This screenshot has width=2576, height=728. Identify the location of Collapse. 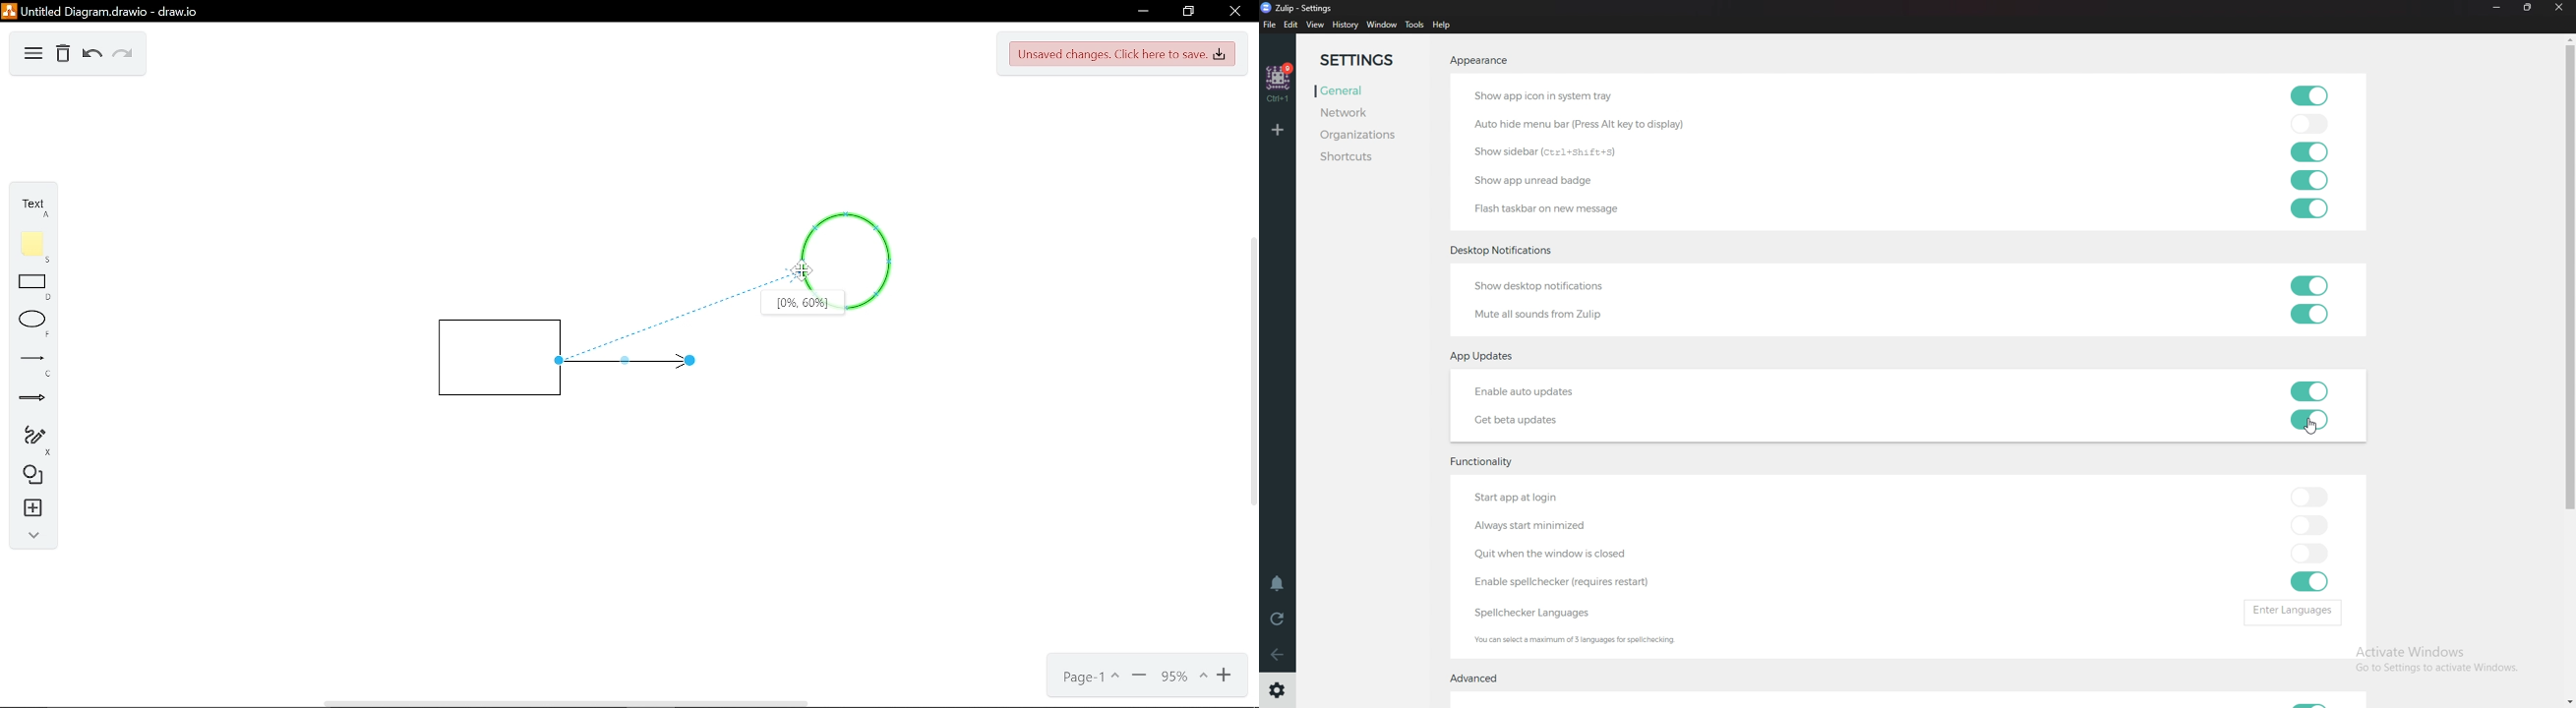
(30, 535).